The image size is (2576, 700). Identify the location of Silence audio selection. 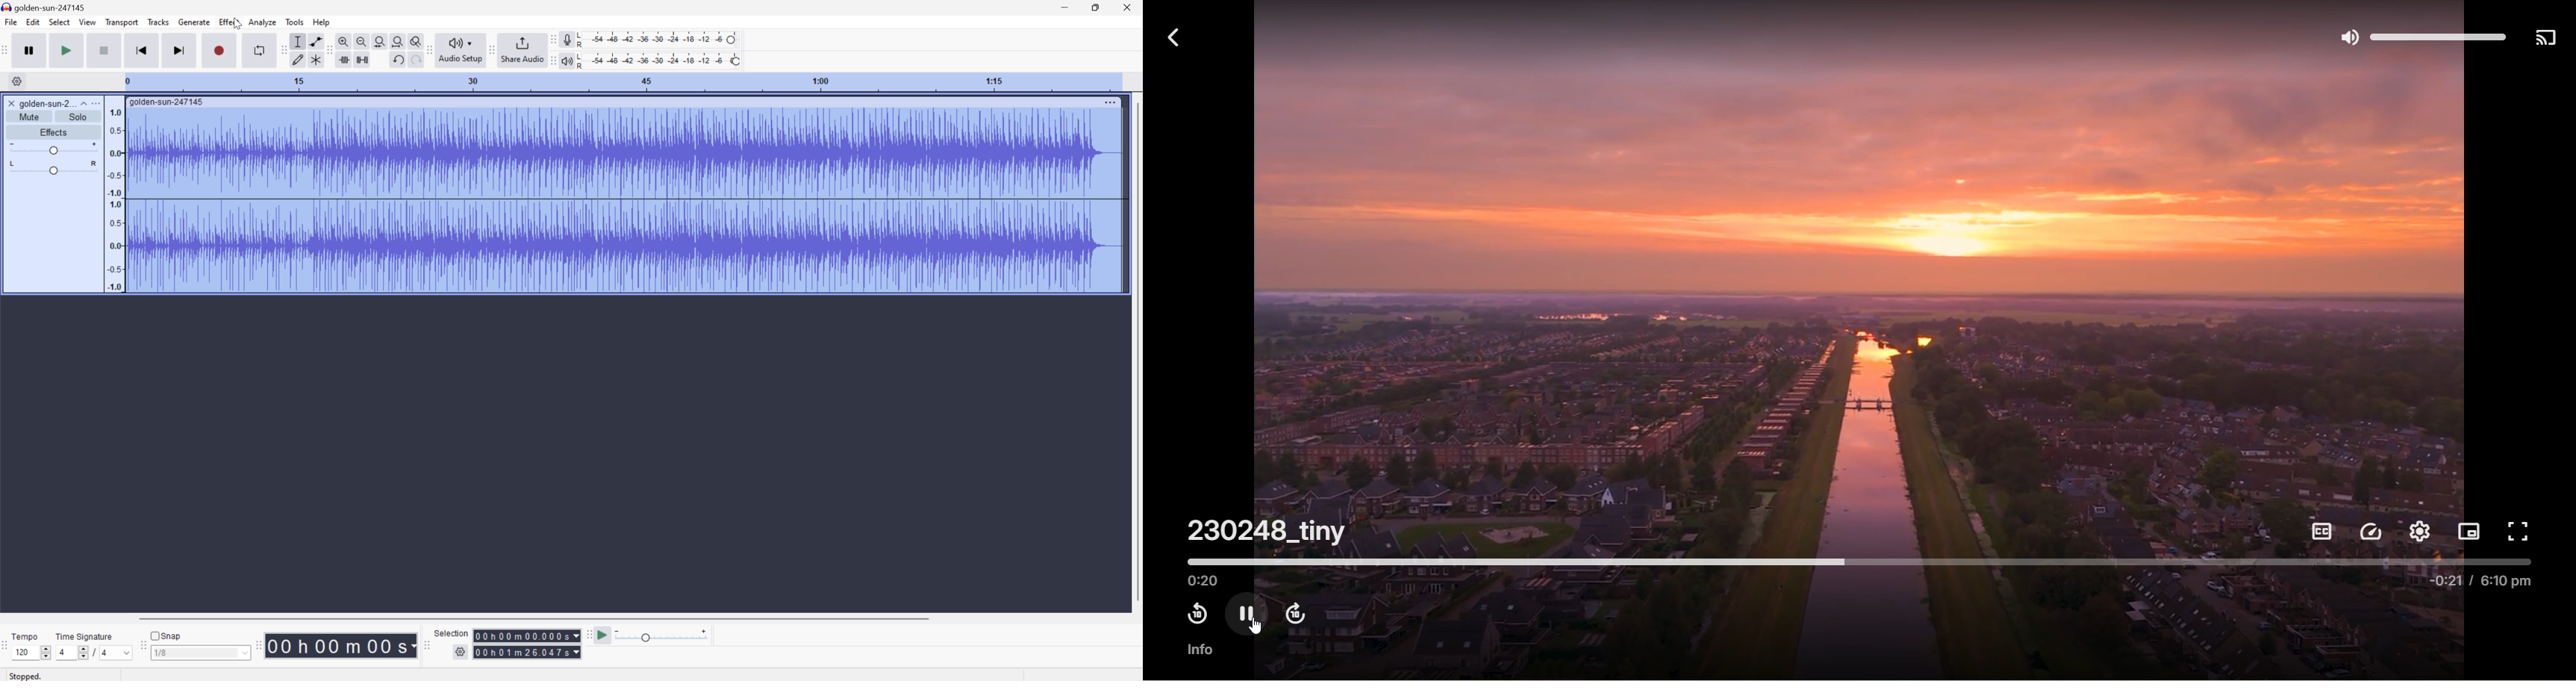
(362, 60).